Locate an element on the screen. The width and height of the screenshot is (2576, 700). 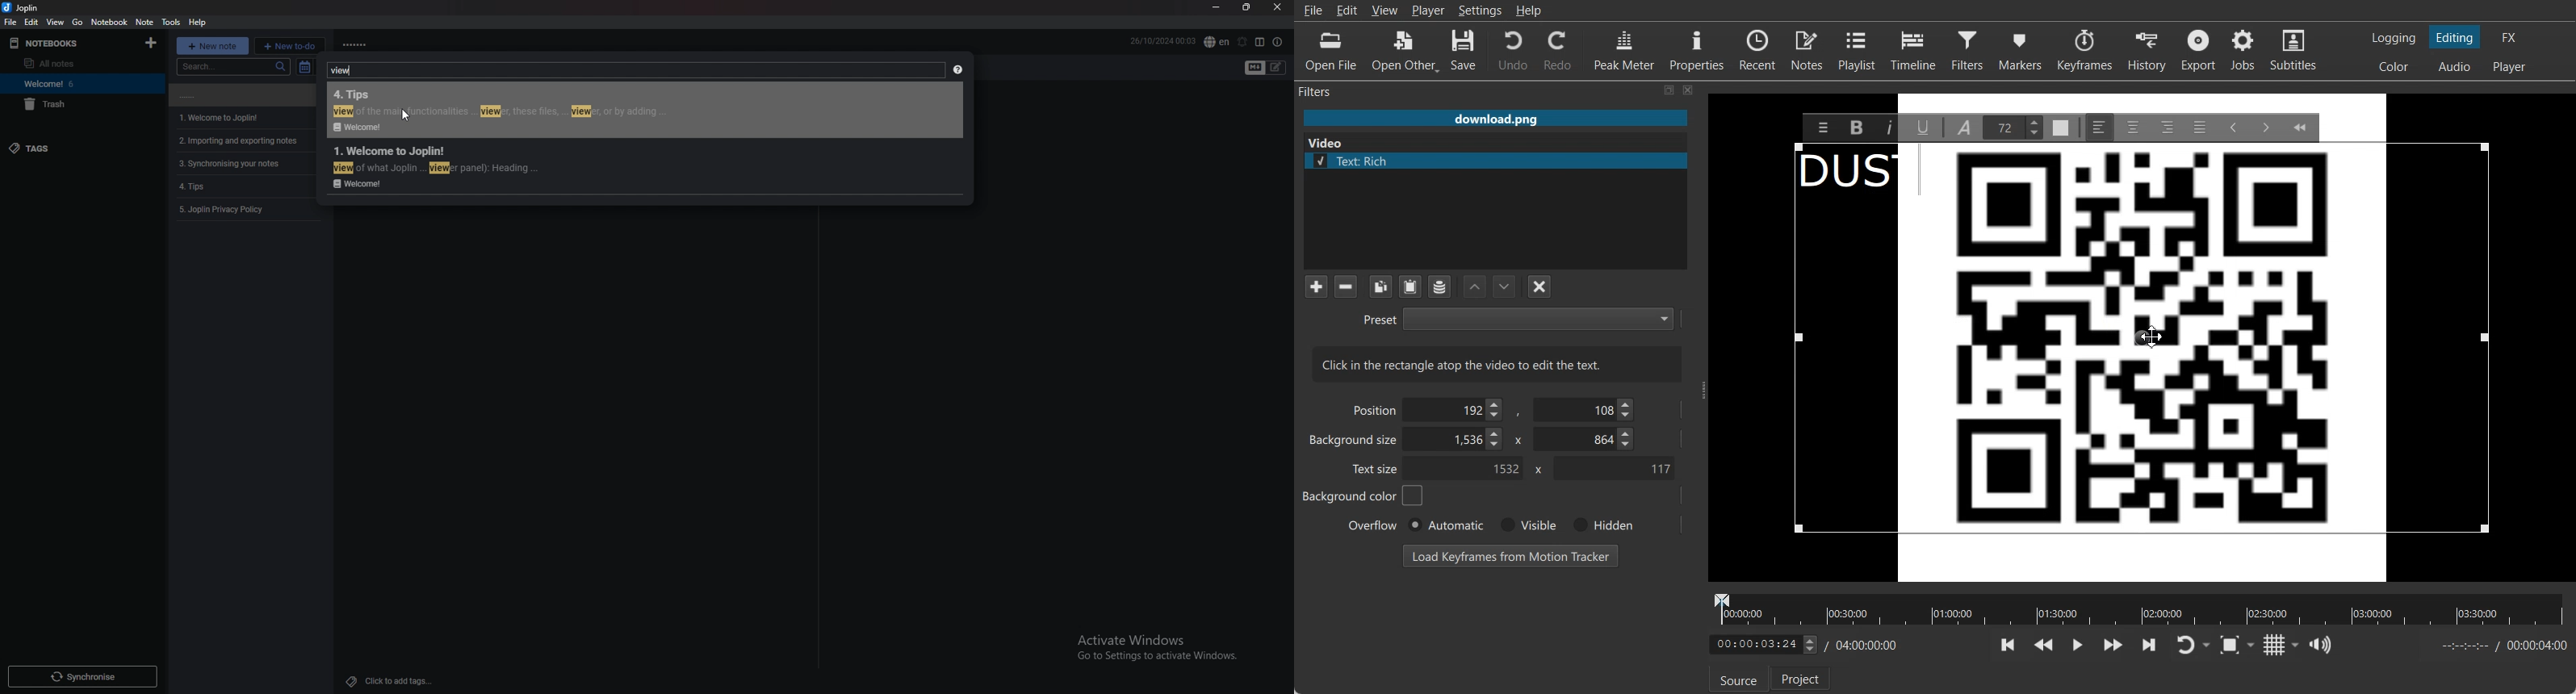
notebooks is located at coordinates (81, 43).